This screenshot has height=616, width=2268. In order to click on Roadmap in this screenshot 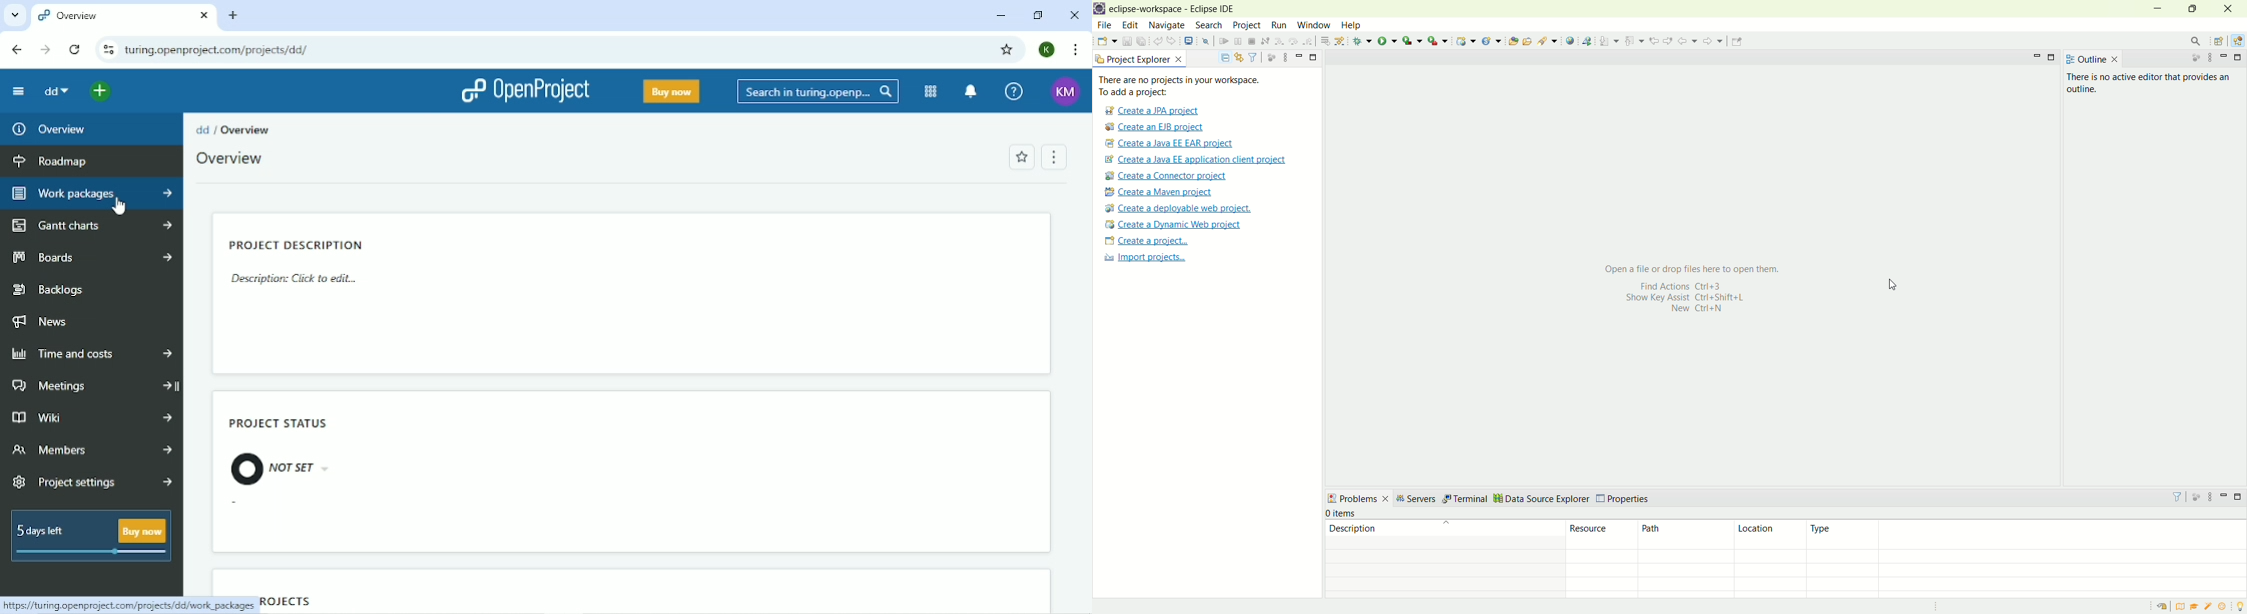, I will do `click(52, 162)`.